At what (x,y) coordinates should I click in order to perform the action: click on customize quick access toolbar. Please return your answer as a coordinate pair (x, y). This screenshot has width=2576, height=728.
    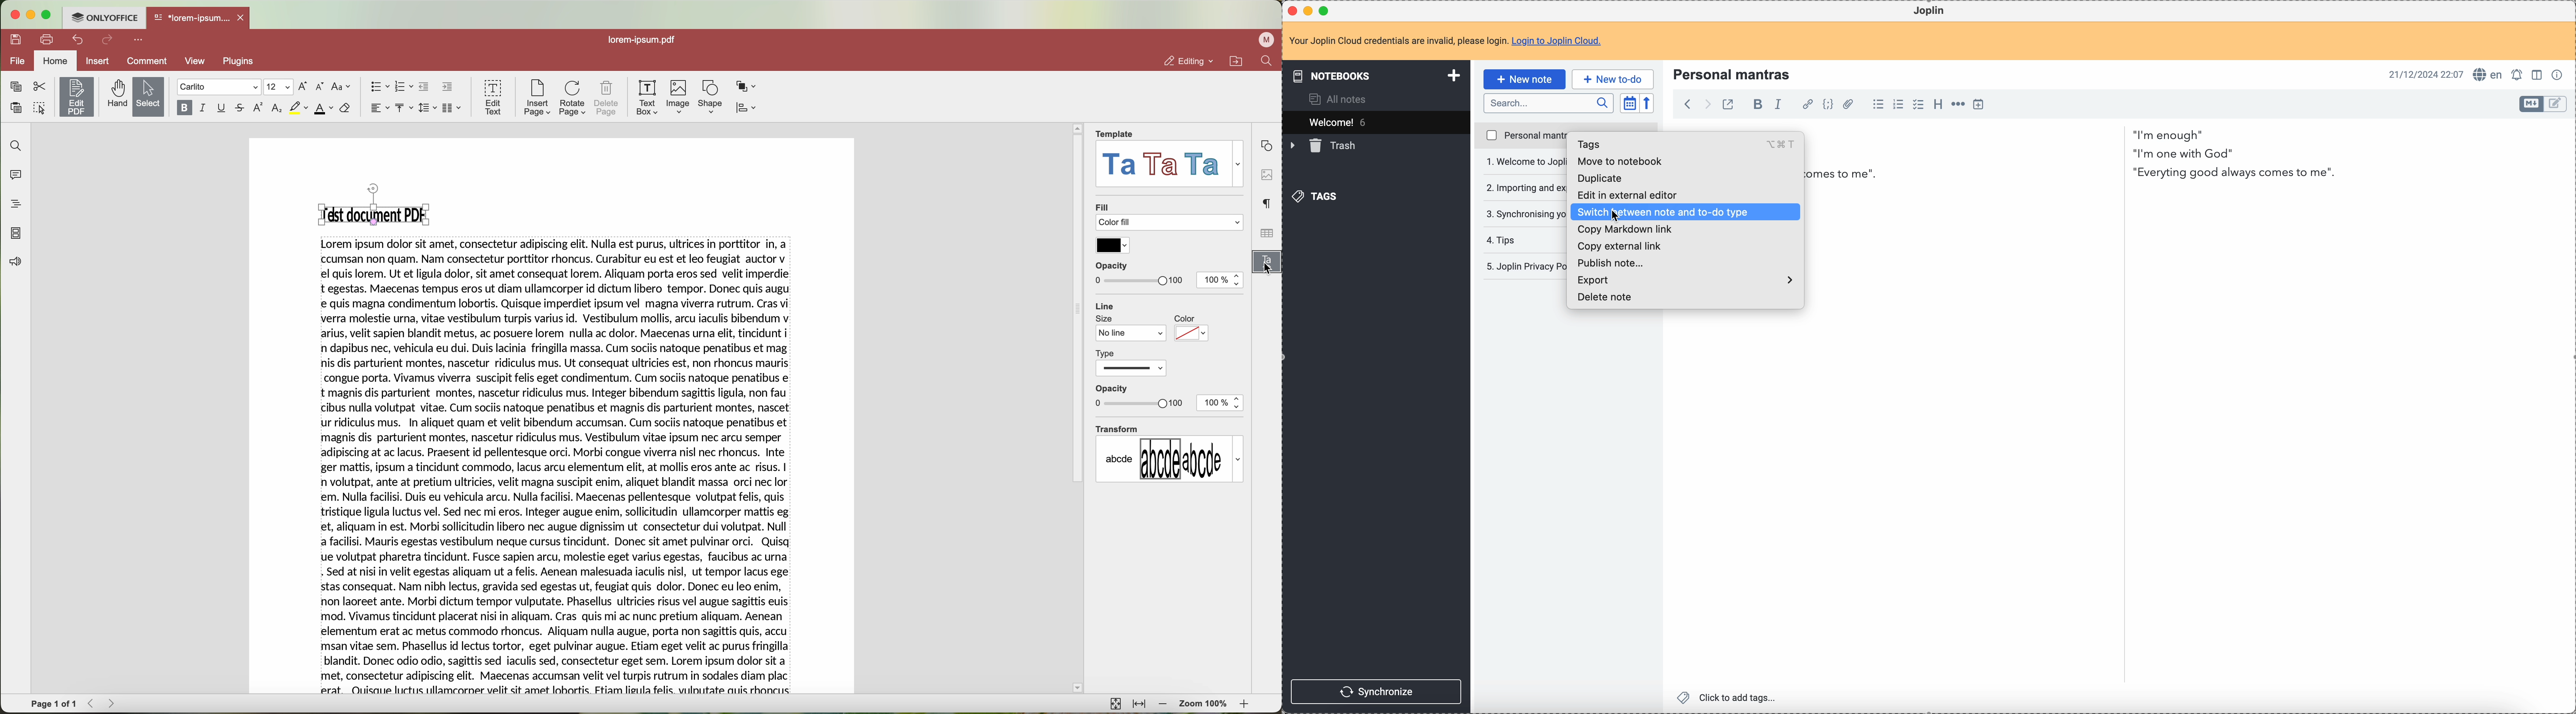
    Looking at the image, I should click on (139, 40).